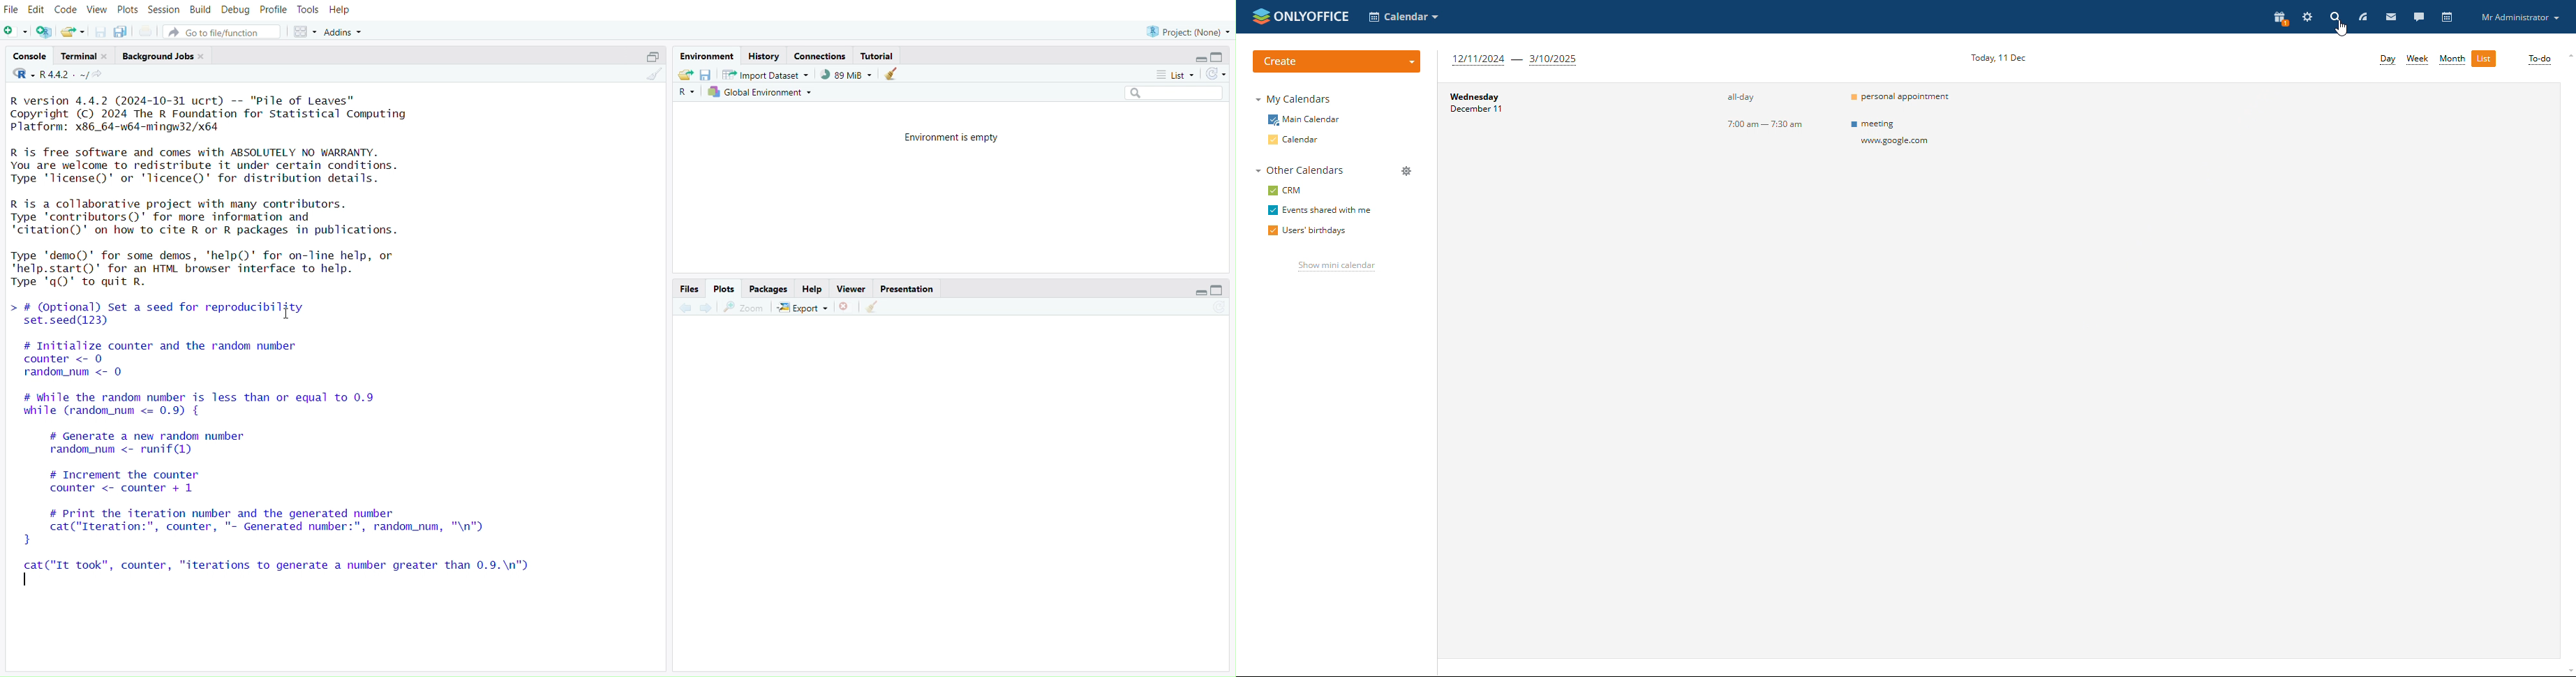 This screenshot has height=700, width=2576. What do you see at coordinates (287, 452) in the screenshot?
I see `> # (Optional) set a seed for reproducibility
set.seed(123)
# Initialize counter and the random number
counter <- 0
random_num <- 0
# while the random number is less than or equal to 0.9
while (random_num <= 0.9) {
# Generate a new random number
random_num <- runif(1)
# Increment the counter
counter <- counter + 1
# Print the iteration number and the generated number
cat("Iteration:", counter, "- Generated number:", random_num, "\n")
}
cat ("It took", counter, "iterations to generate a number greater than 0.9.\n")` at bounding box center [287, 452].